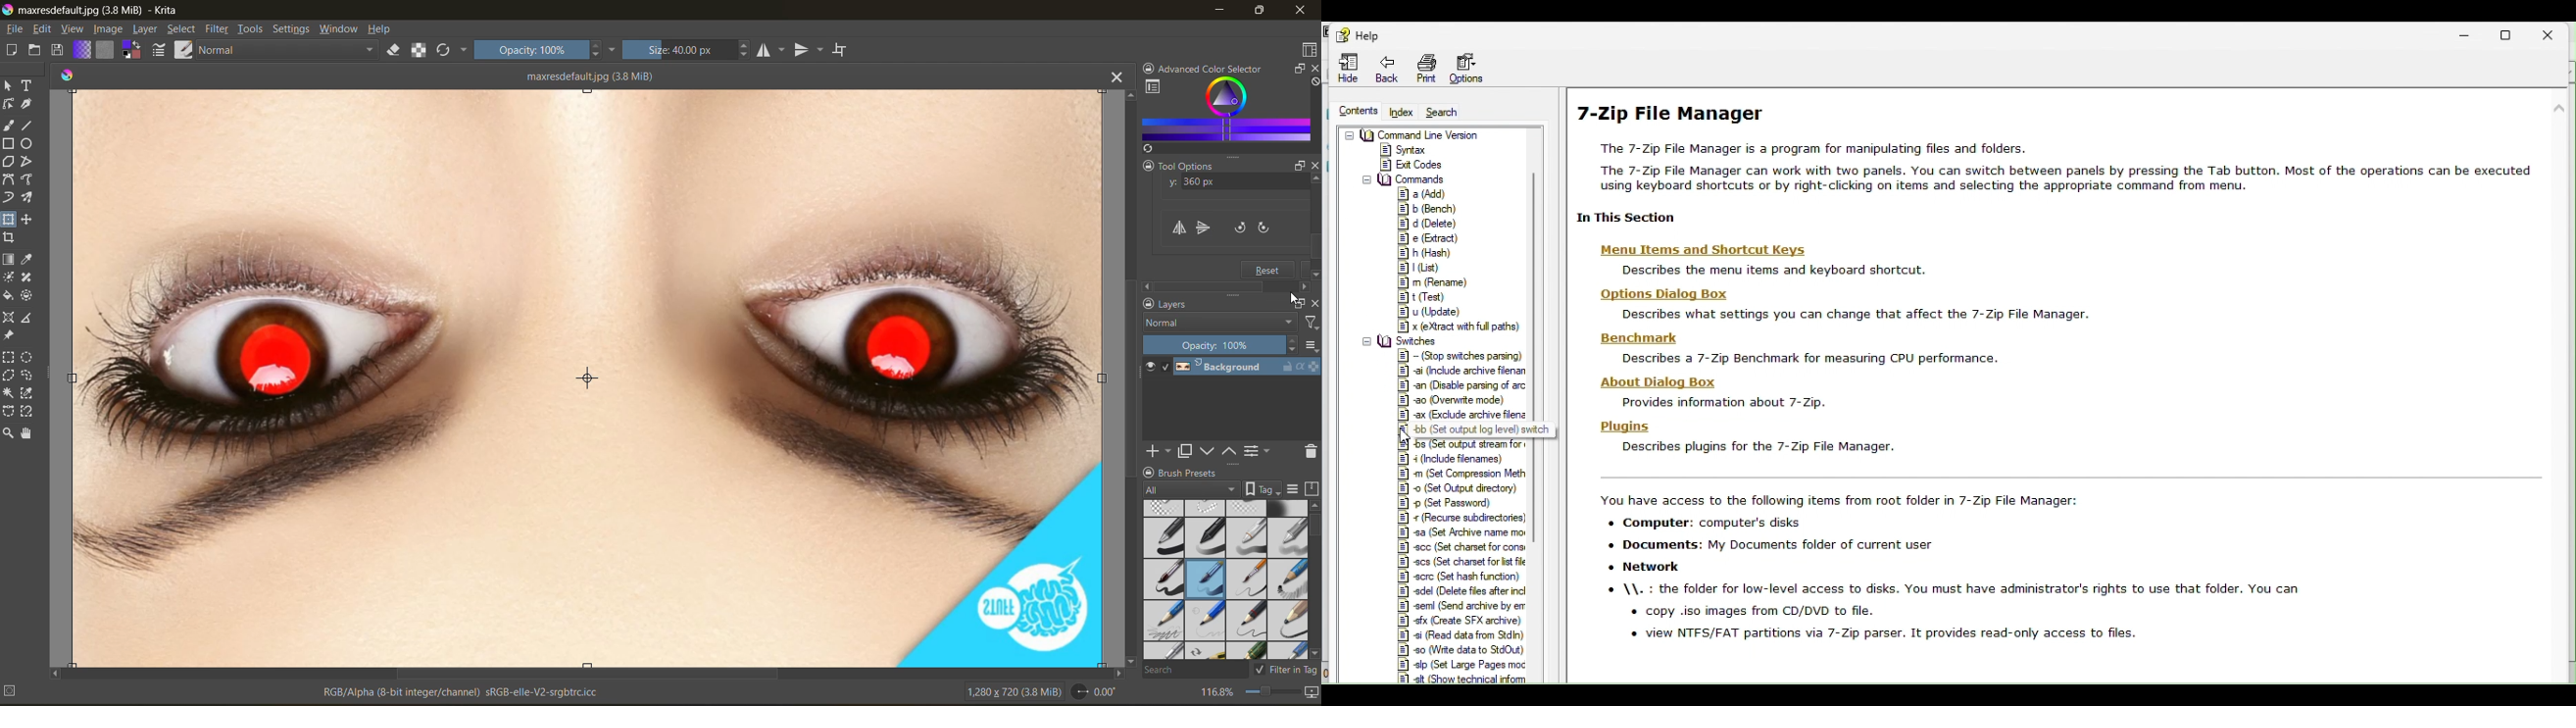  I want to click on select, so click(183, 29).